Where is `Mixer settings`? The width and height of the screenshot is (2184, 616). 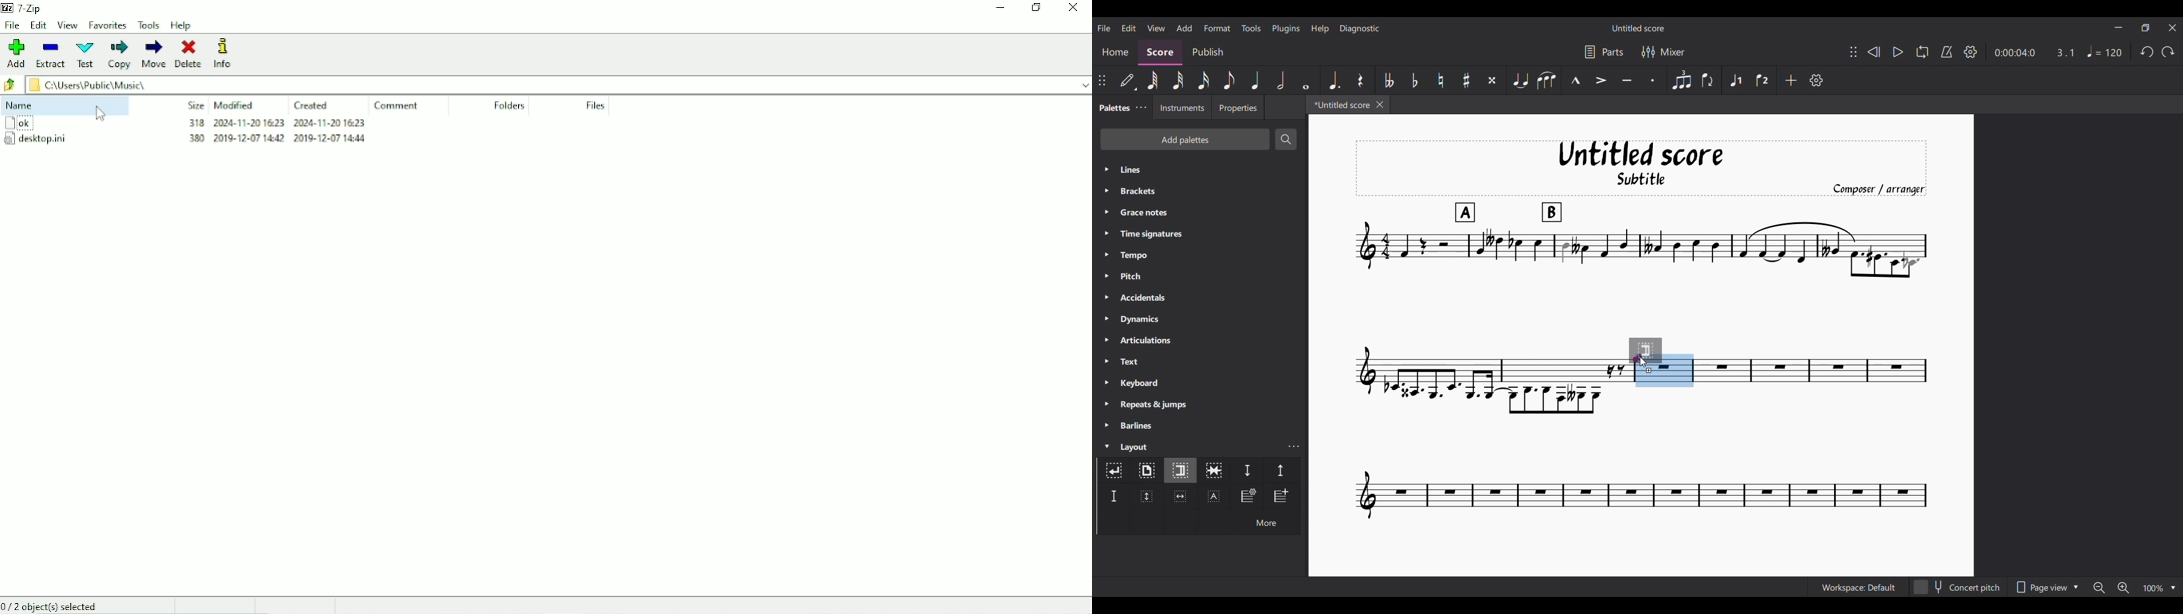
Mixer settings is located at coordinates (1663, 52).